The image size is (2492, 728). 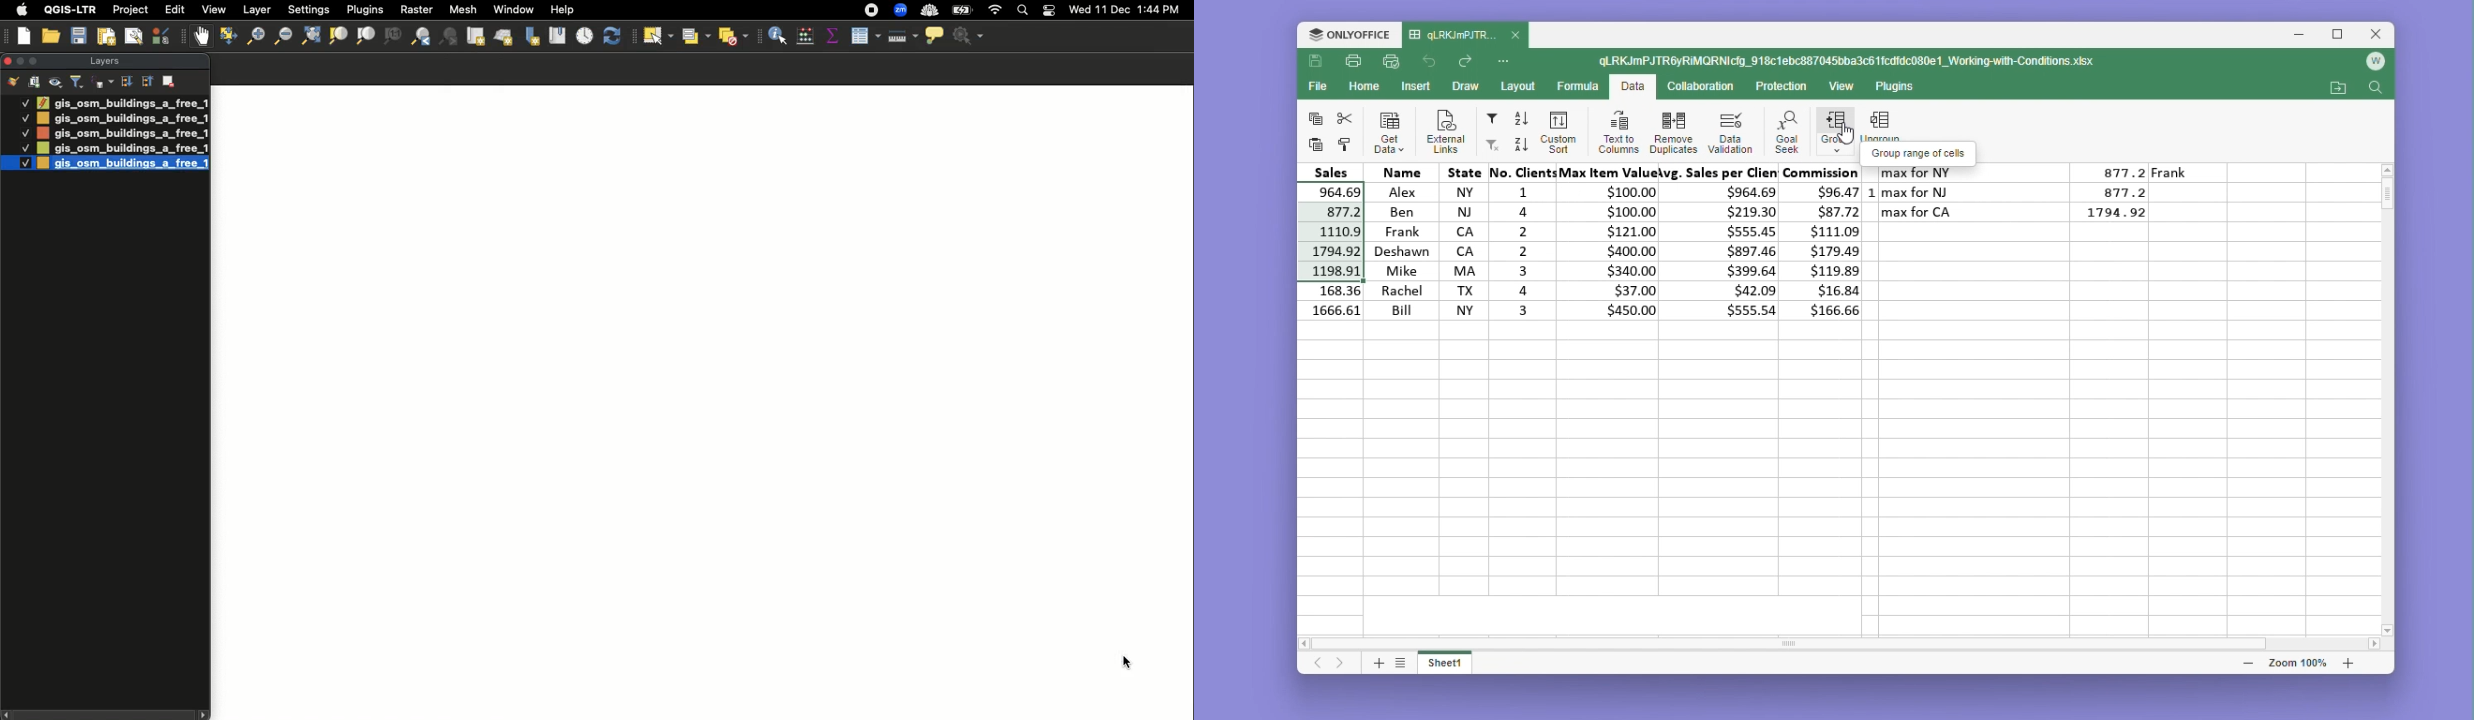 What do you see at coordinates (363, 8) in the screenshot?
I see `Plugins` at bounding box center [363, 8].